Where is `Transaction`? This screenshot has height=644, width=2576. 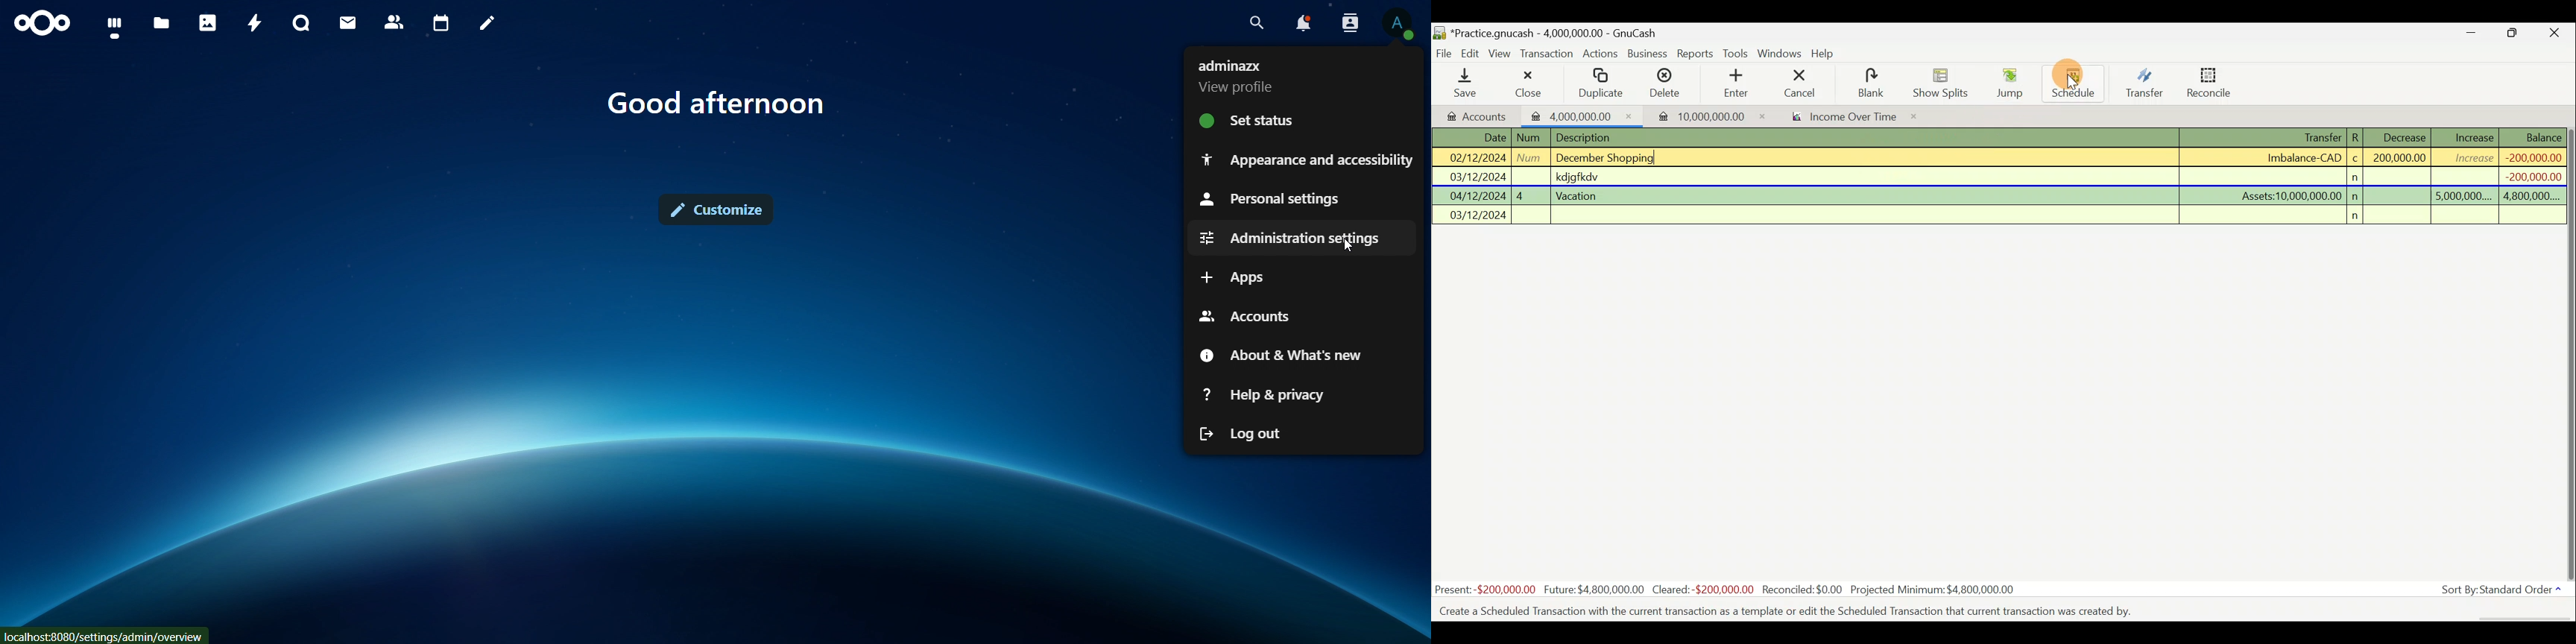
Transaction is located at coordinates (1547, 54).